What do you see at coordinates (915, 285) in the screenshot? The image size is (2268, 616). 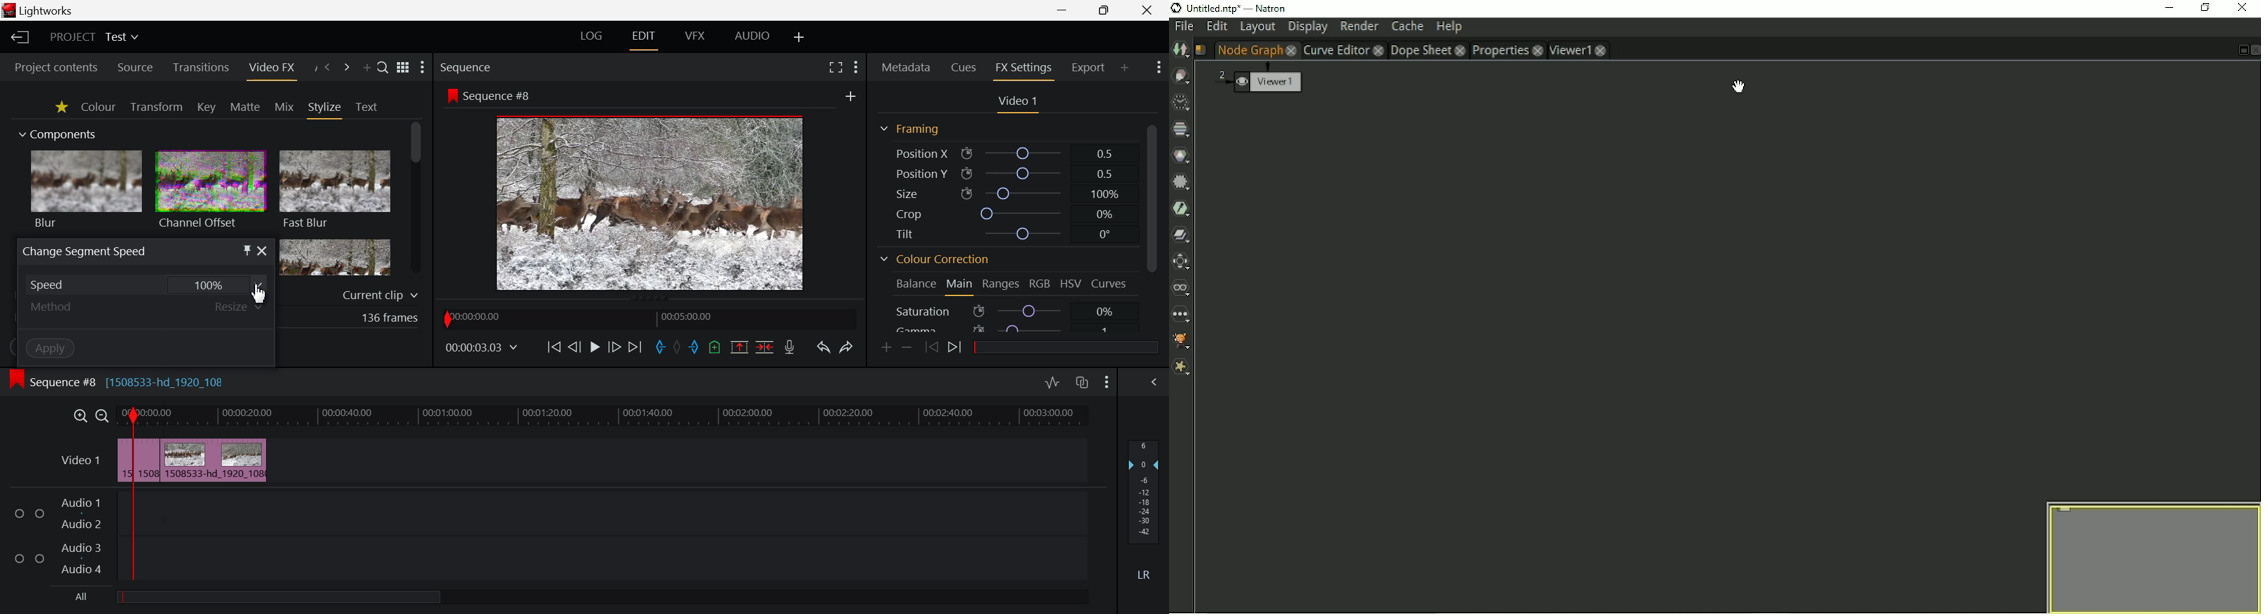 I see `Balance` at bounding box center [915, 285].